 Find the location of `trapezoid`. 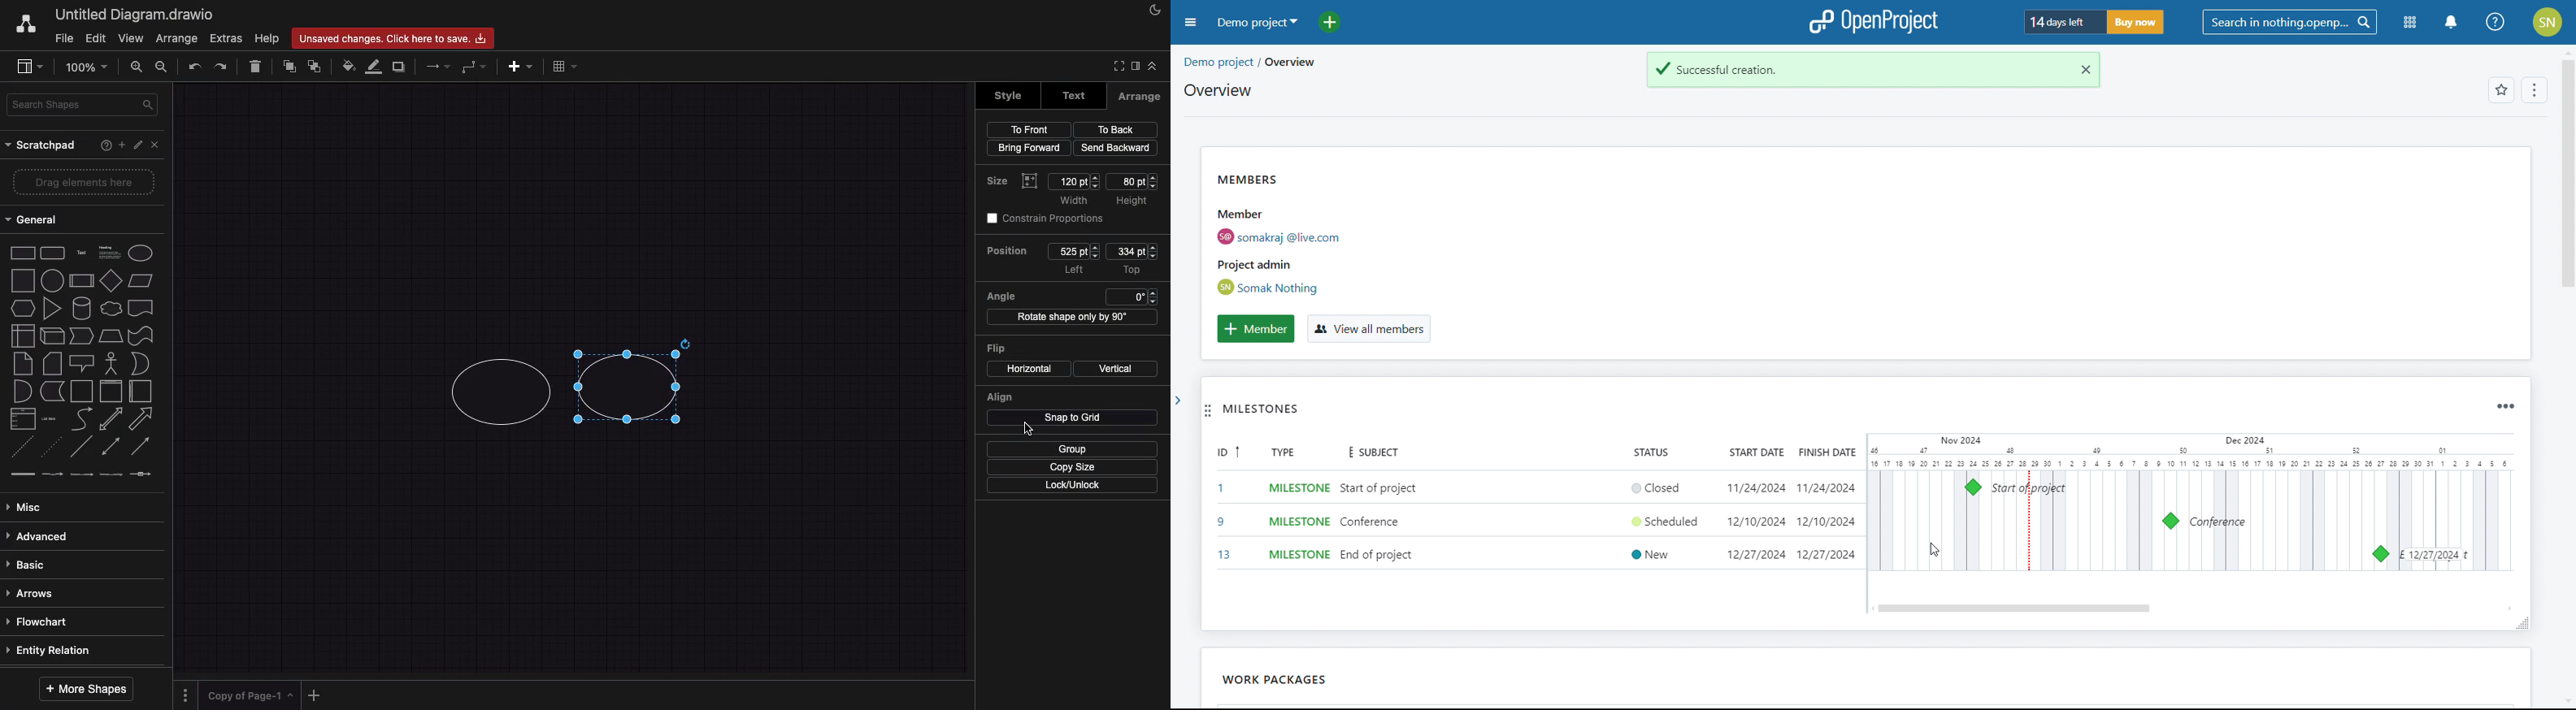

trapezoid is located at coordinates (111, 336).